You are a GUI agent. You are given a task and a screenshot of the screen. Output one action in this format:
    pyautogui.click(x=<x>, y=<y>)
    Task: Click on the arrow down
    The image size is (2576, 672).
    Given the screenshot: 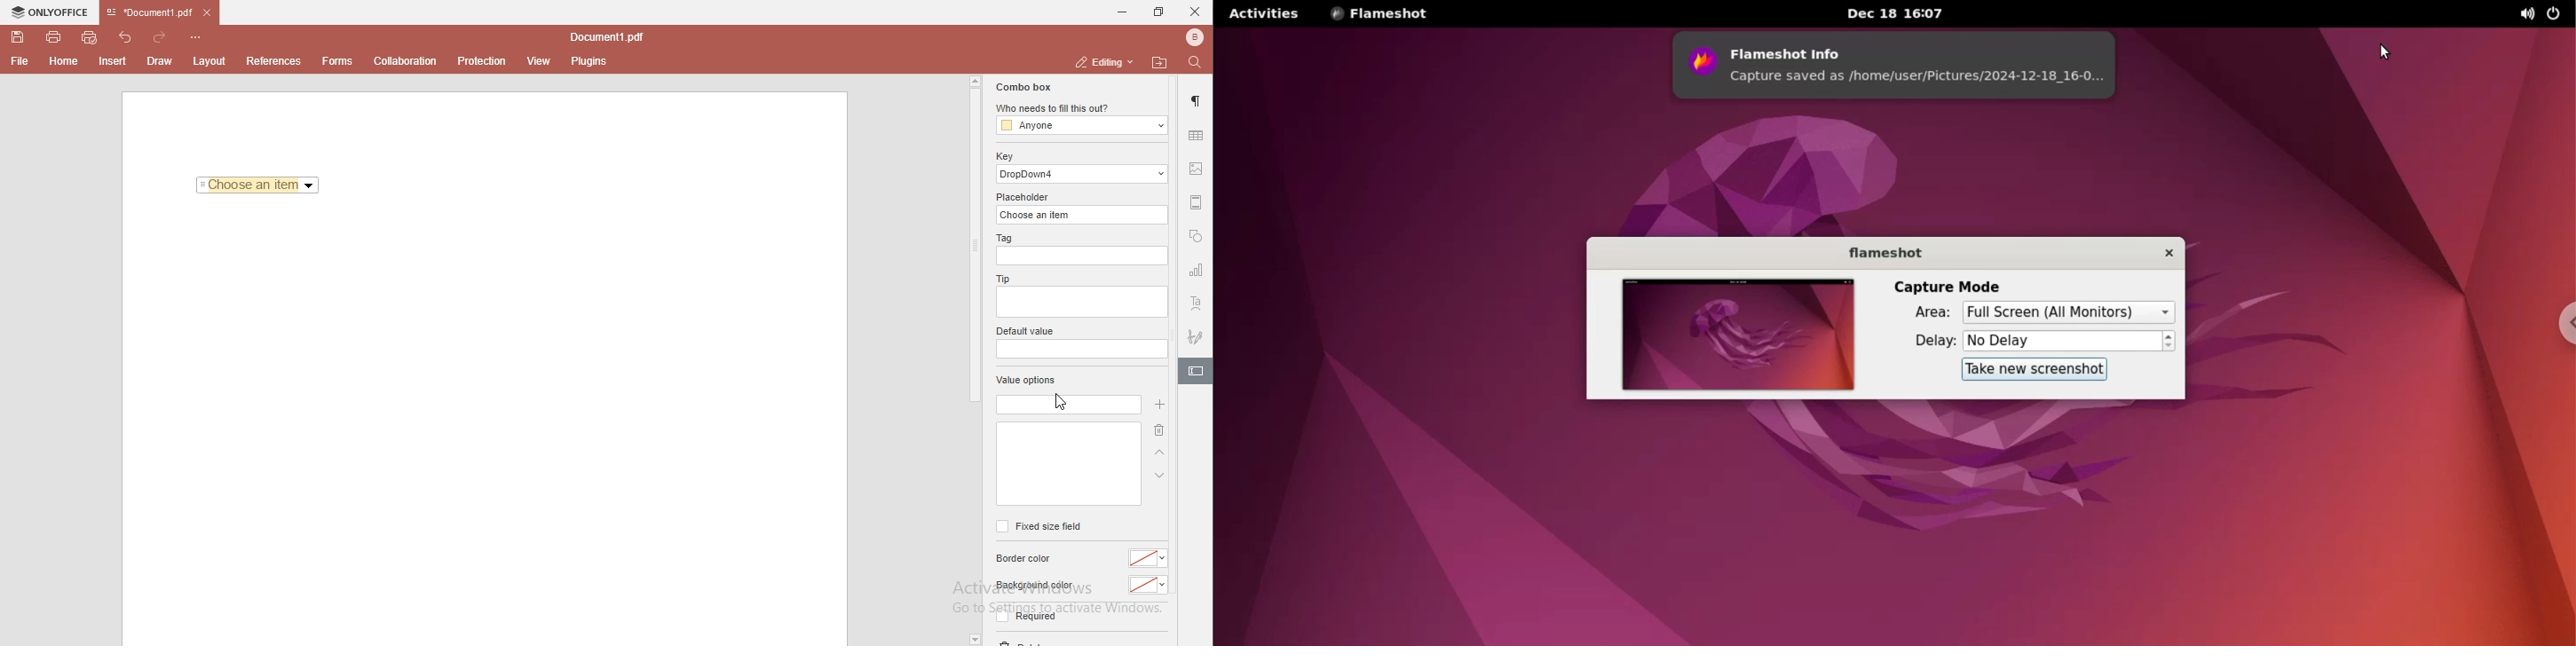 What is the action you would take?
    pyautogui.click(x=1160, y=476)
    